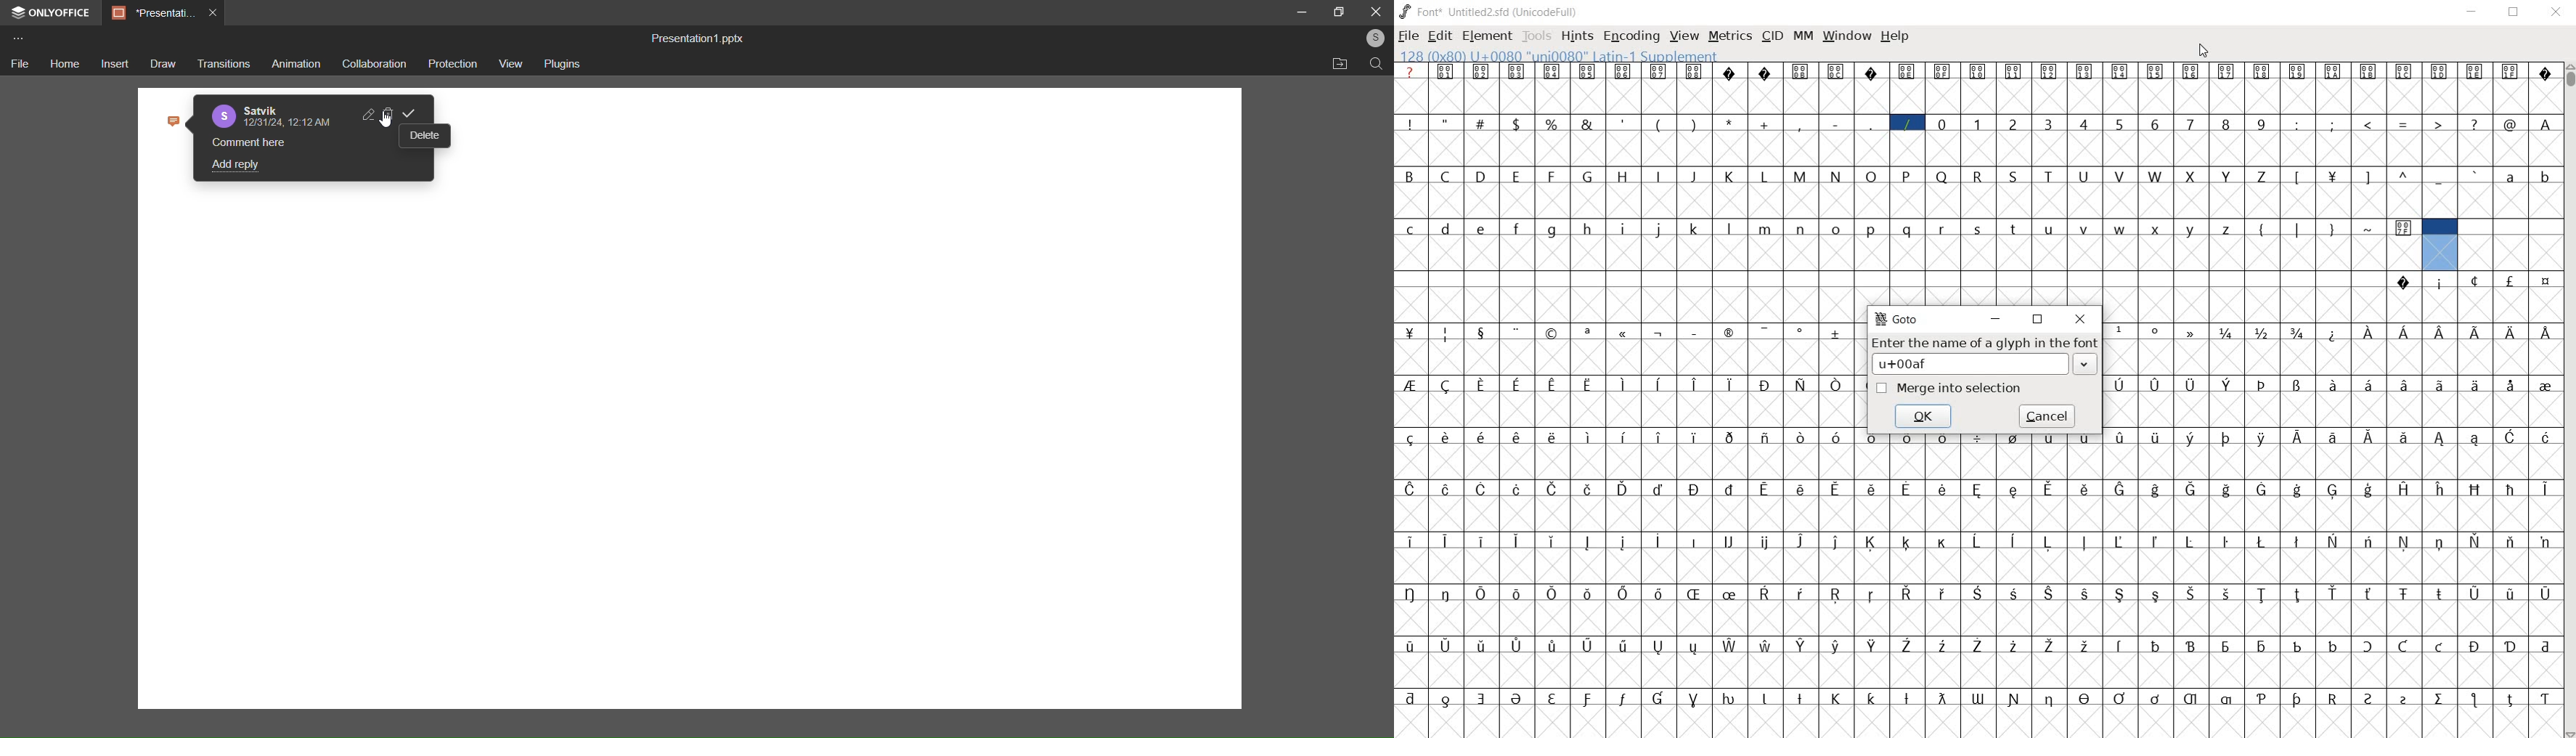  Describe the element at coordinates (2511, 178) in the screenshot. I see `a` at that location.